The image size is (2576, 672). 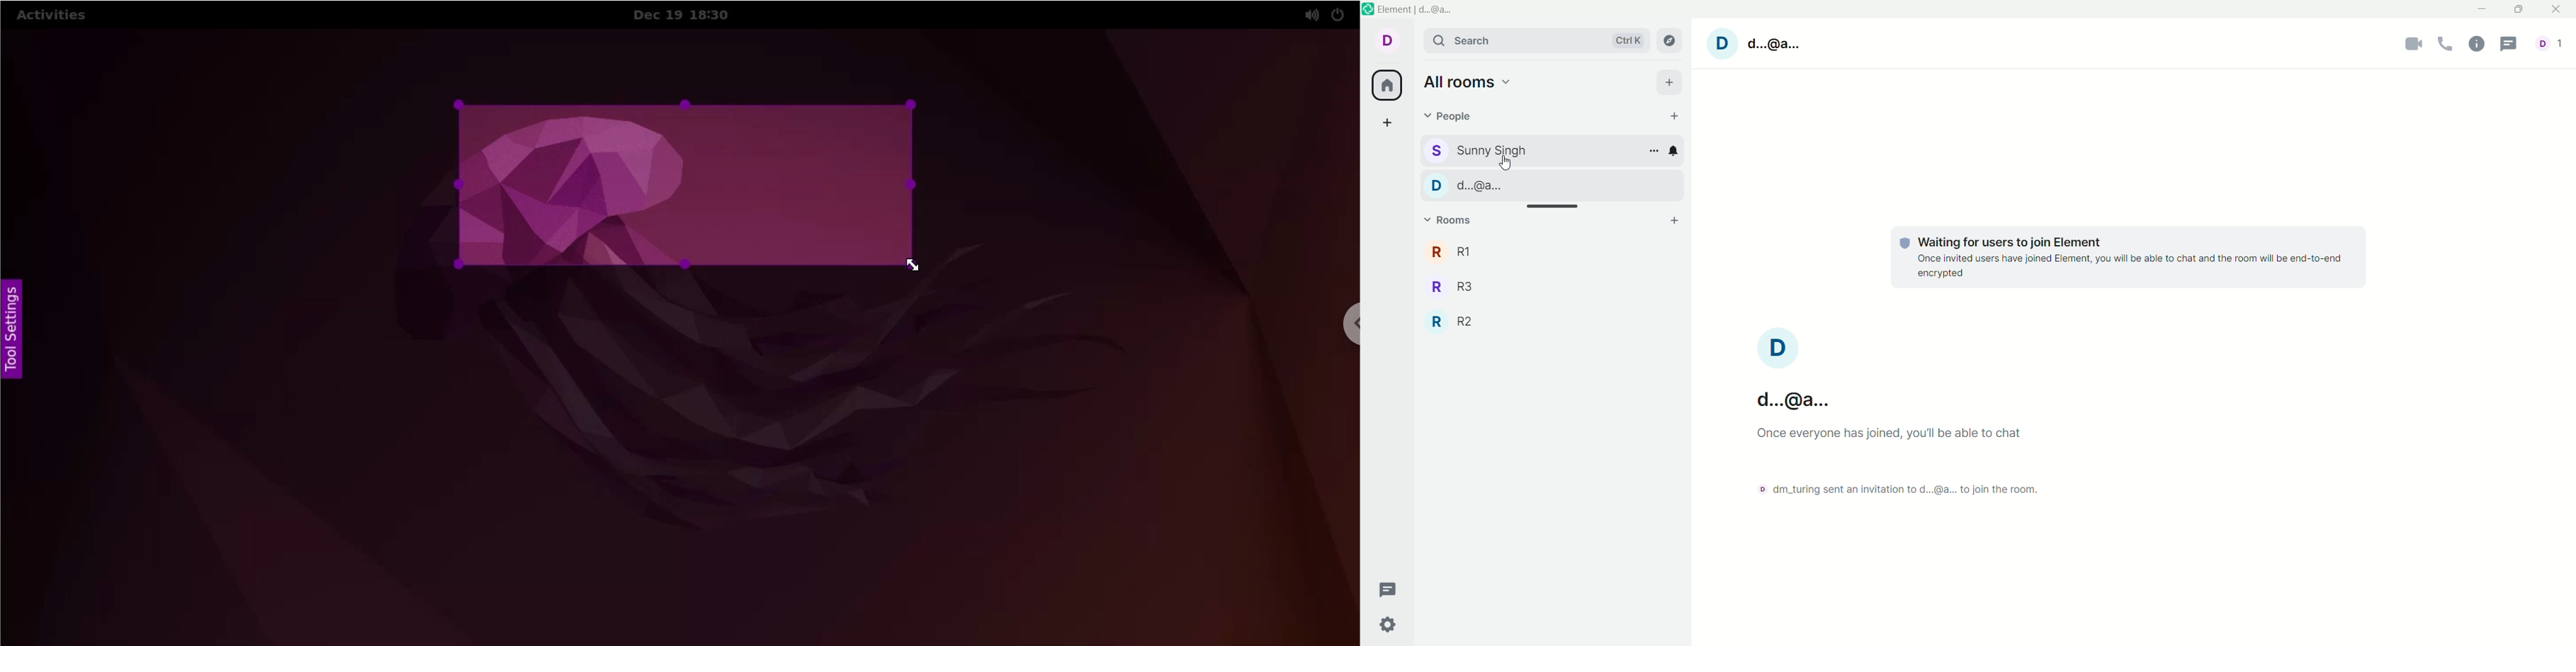 What do you see at coordinates (2552, 43) in the screenshot?
I see `account` at bounding box center [2552, 43].